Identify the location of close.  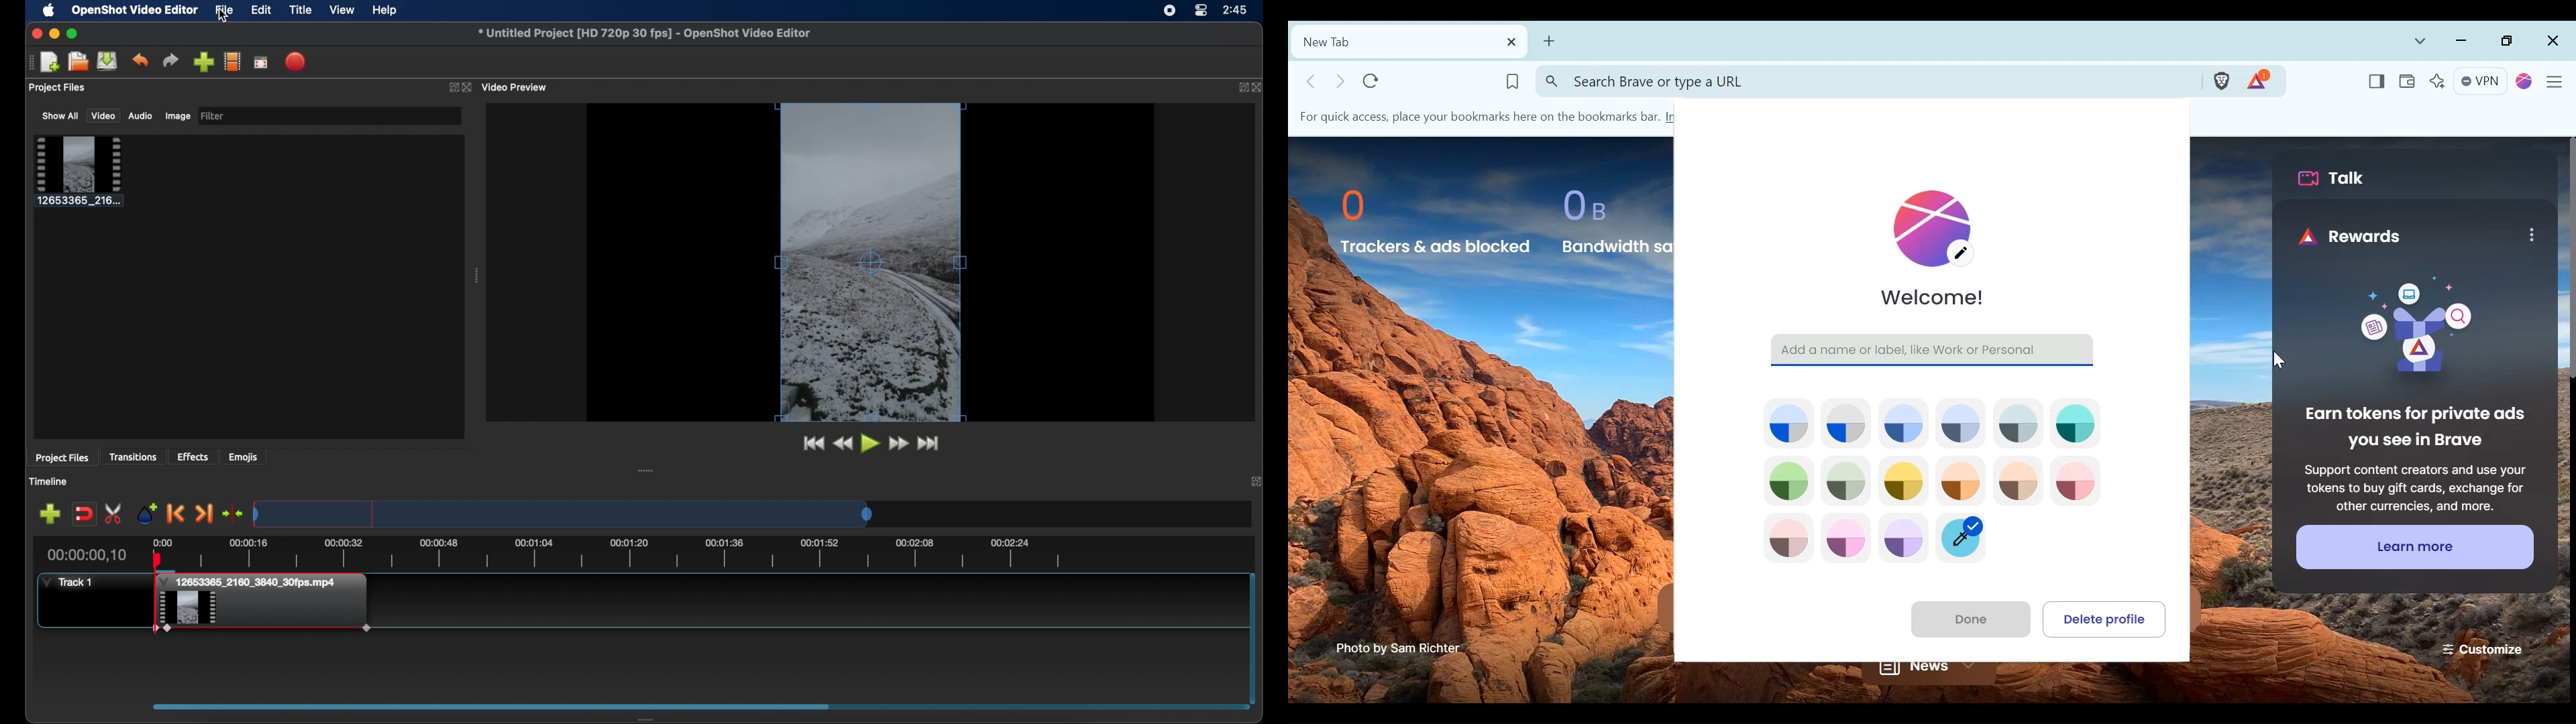
(467, 87).